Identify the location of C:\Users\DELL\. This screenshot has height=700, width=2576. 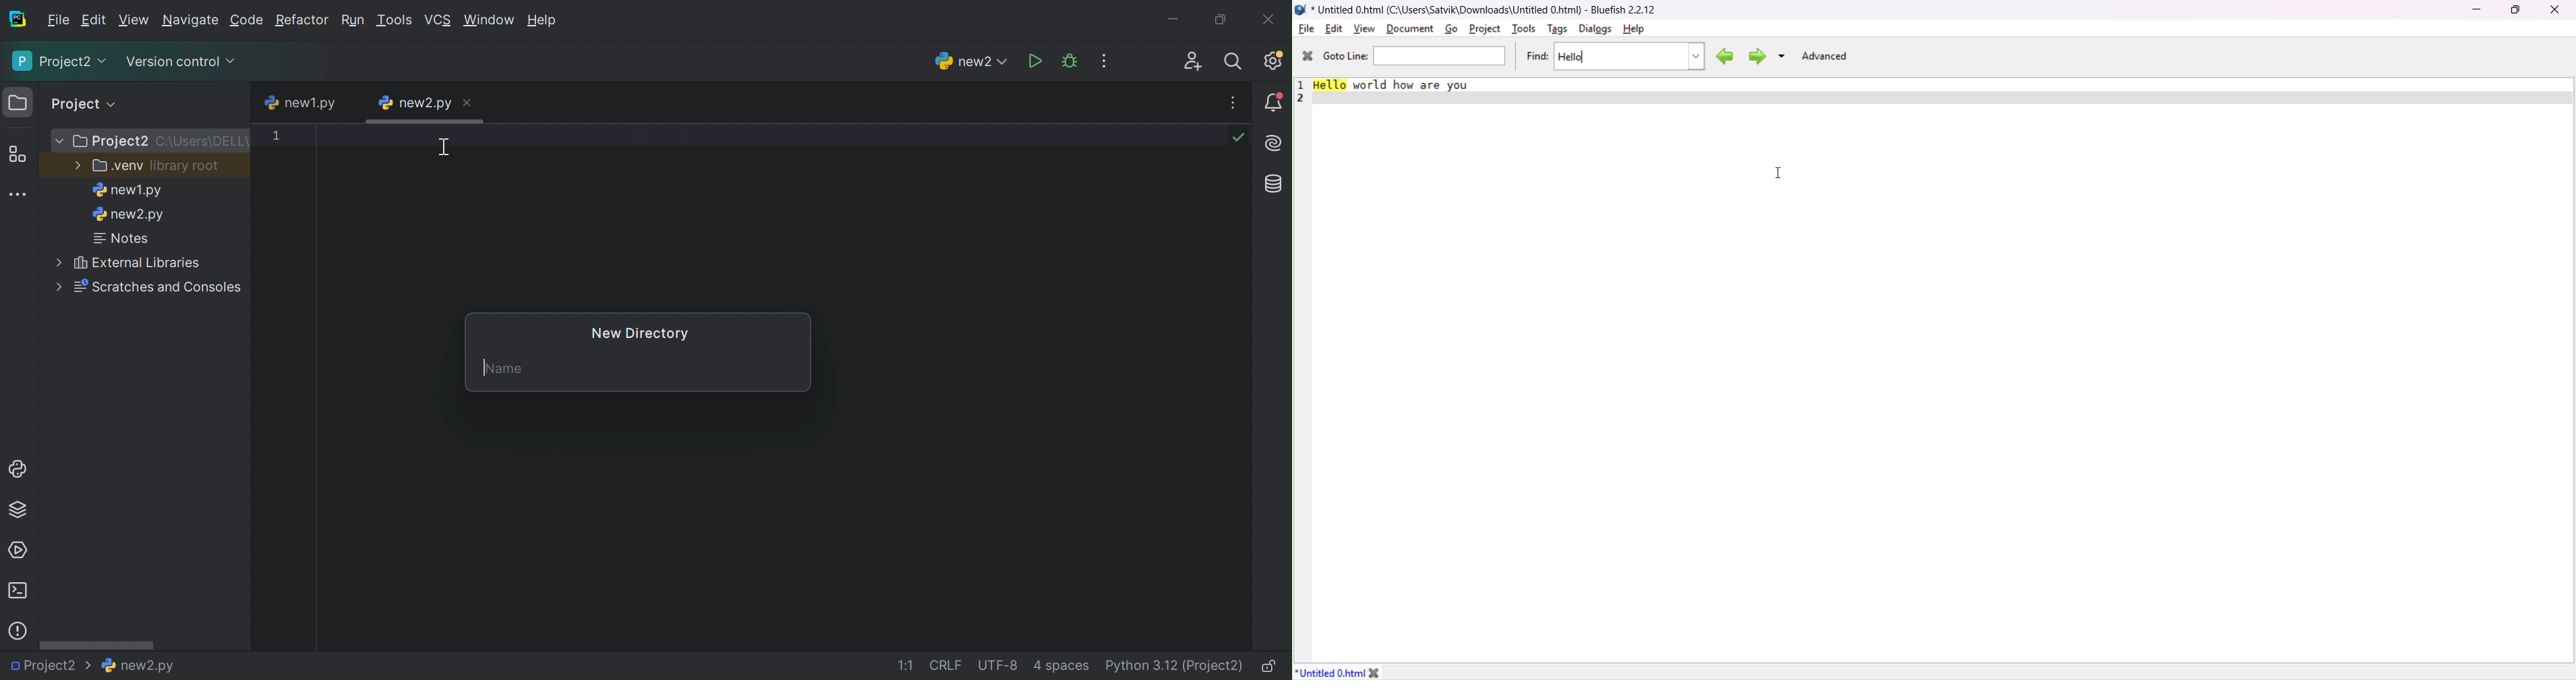
(204, 142).